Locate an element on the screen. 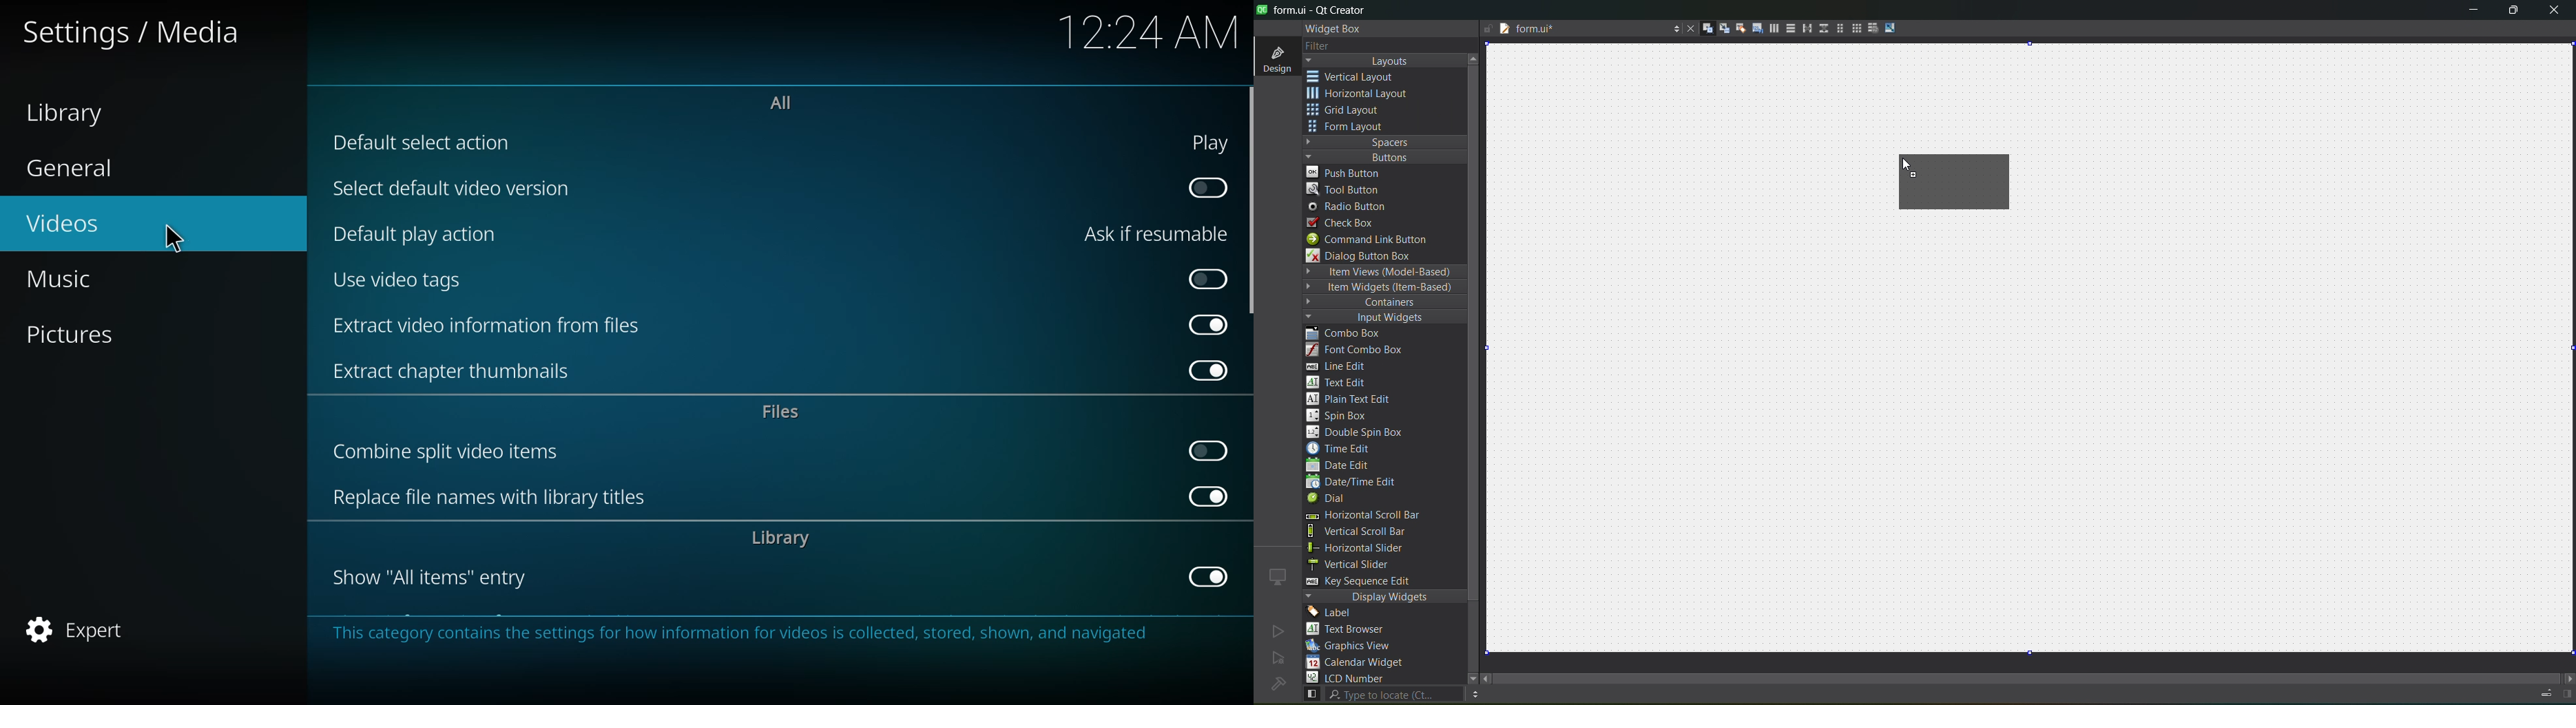 Image resolution: width=2576 pixels, height=728 pixels. no project loaded is located at coordinates (1278, 684).